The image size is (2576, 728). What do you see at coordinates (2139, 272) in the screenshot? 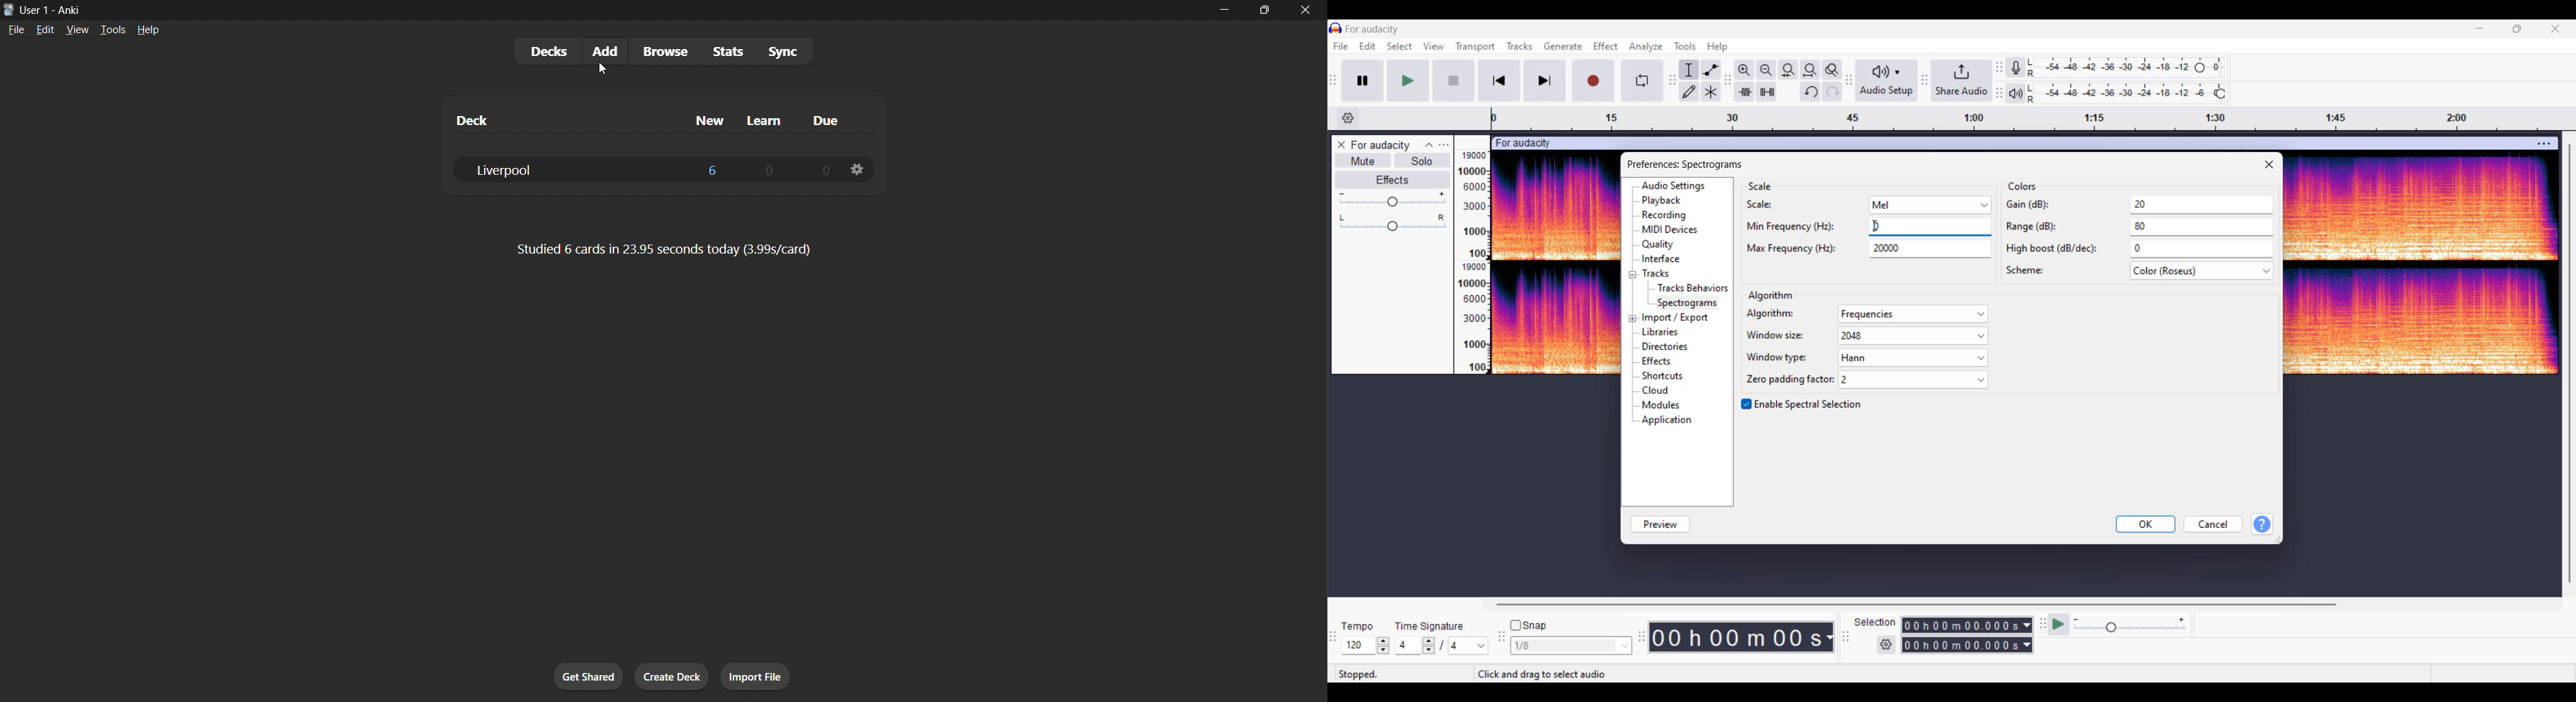
I see `scheme` at bounding box center [2139, 272].